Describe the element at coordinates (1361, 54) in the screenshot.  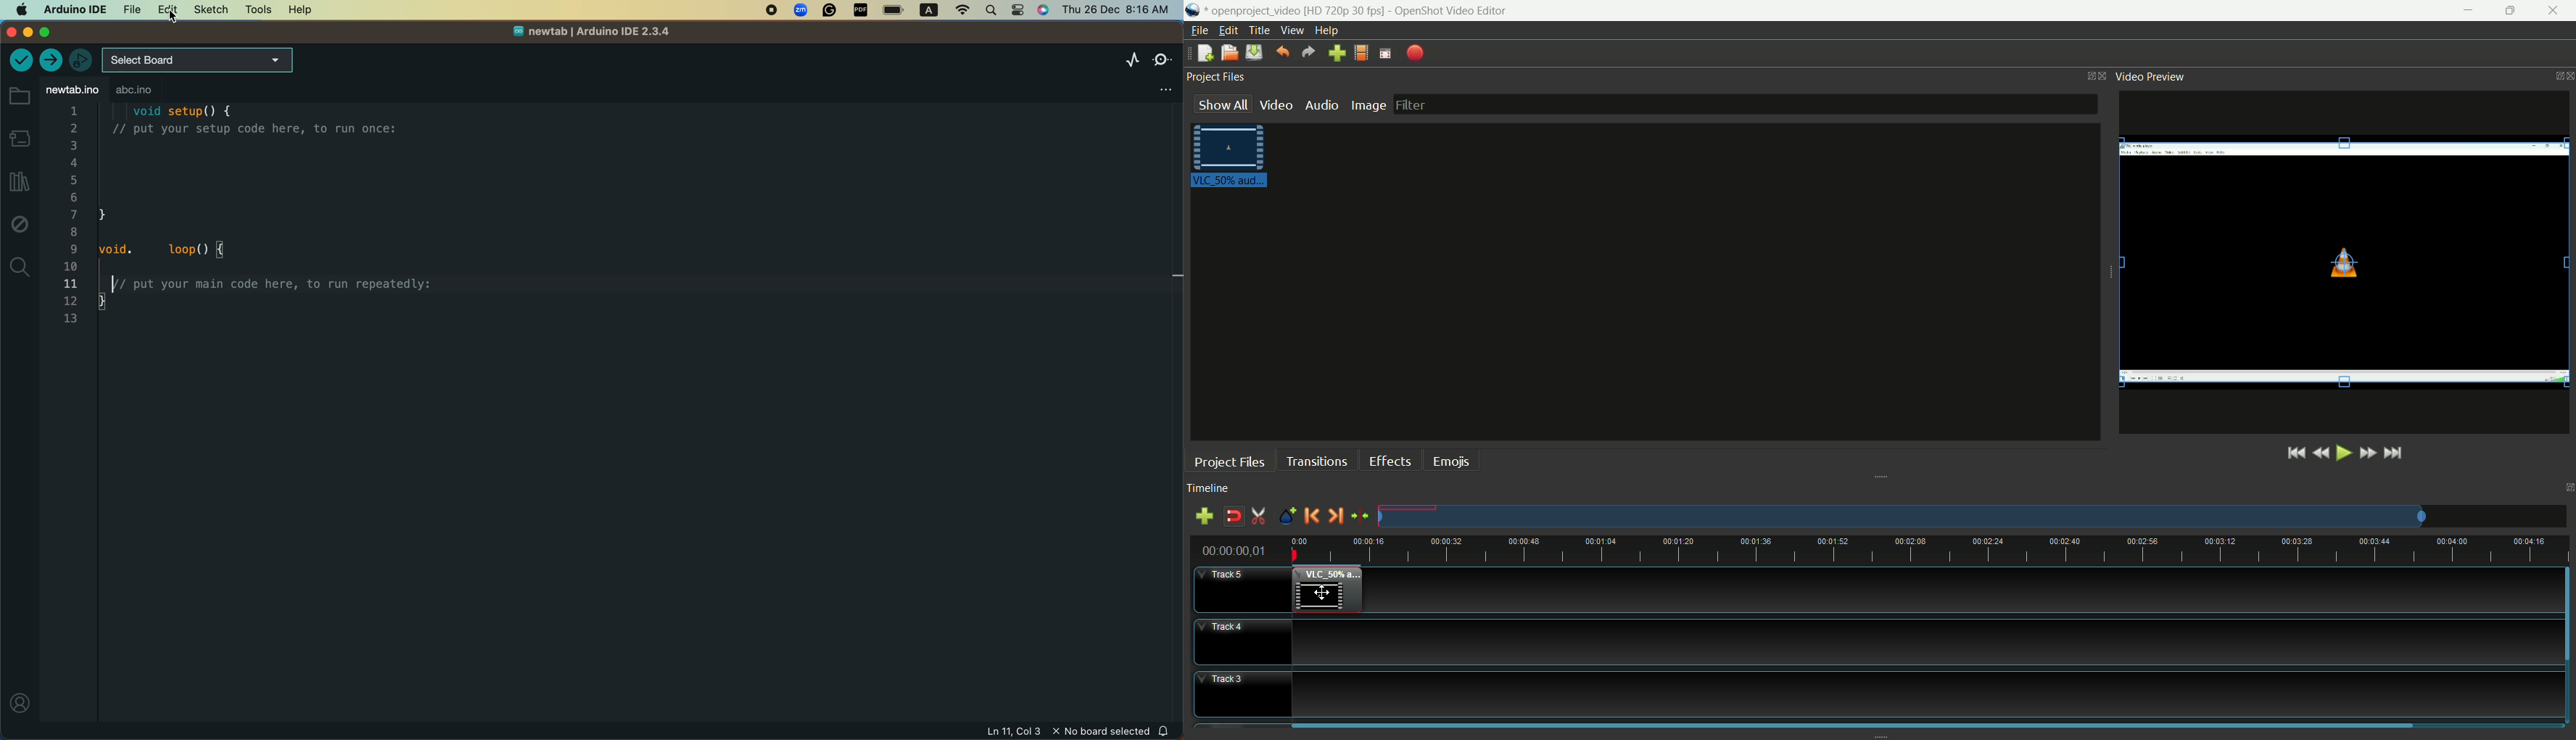
I see `choose profile` at that location.